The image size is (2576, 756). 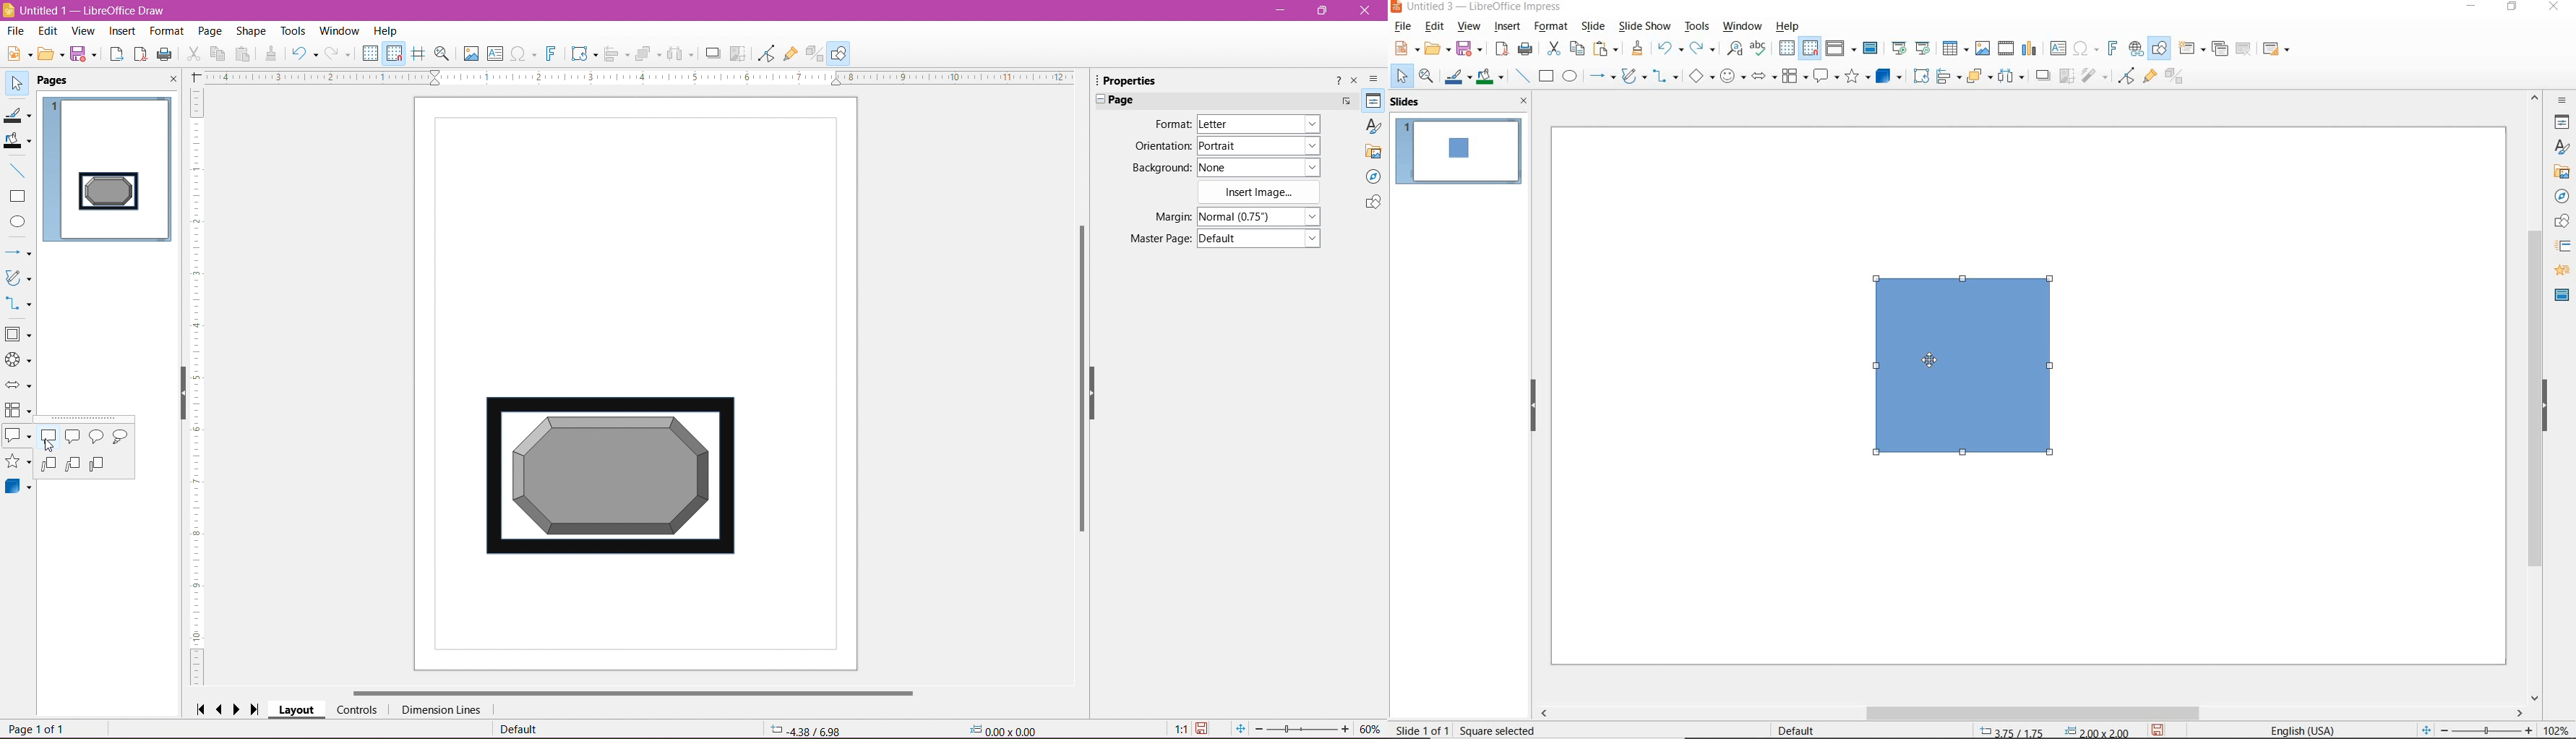 I want to click on Open, so click(x=51, y=56).